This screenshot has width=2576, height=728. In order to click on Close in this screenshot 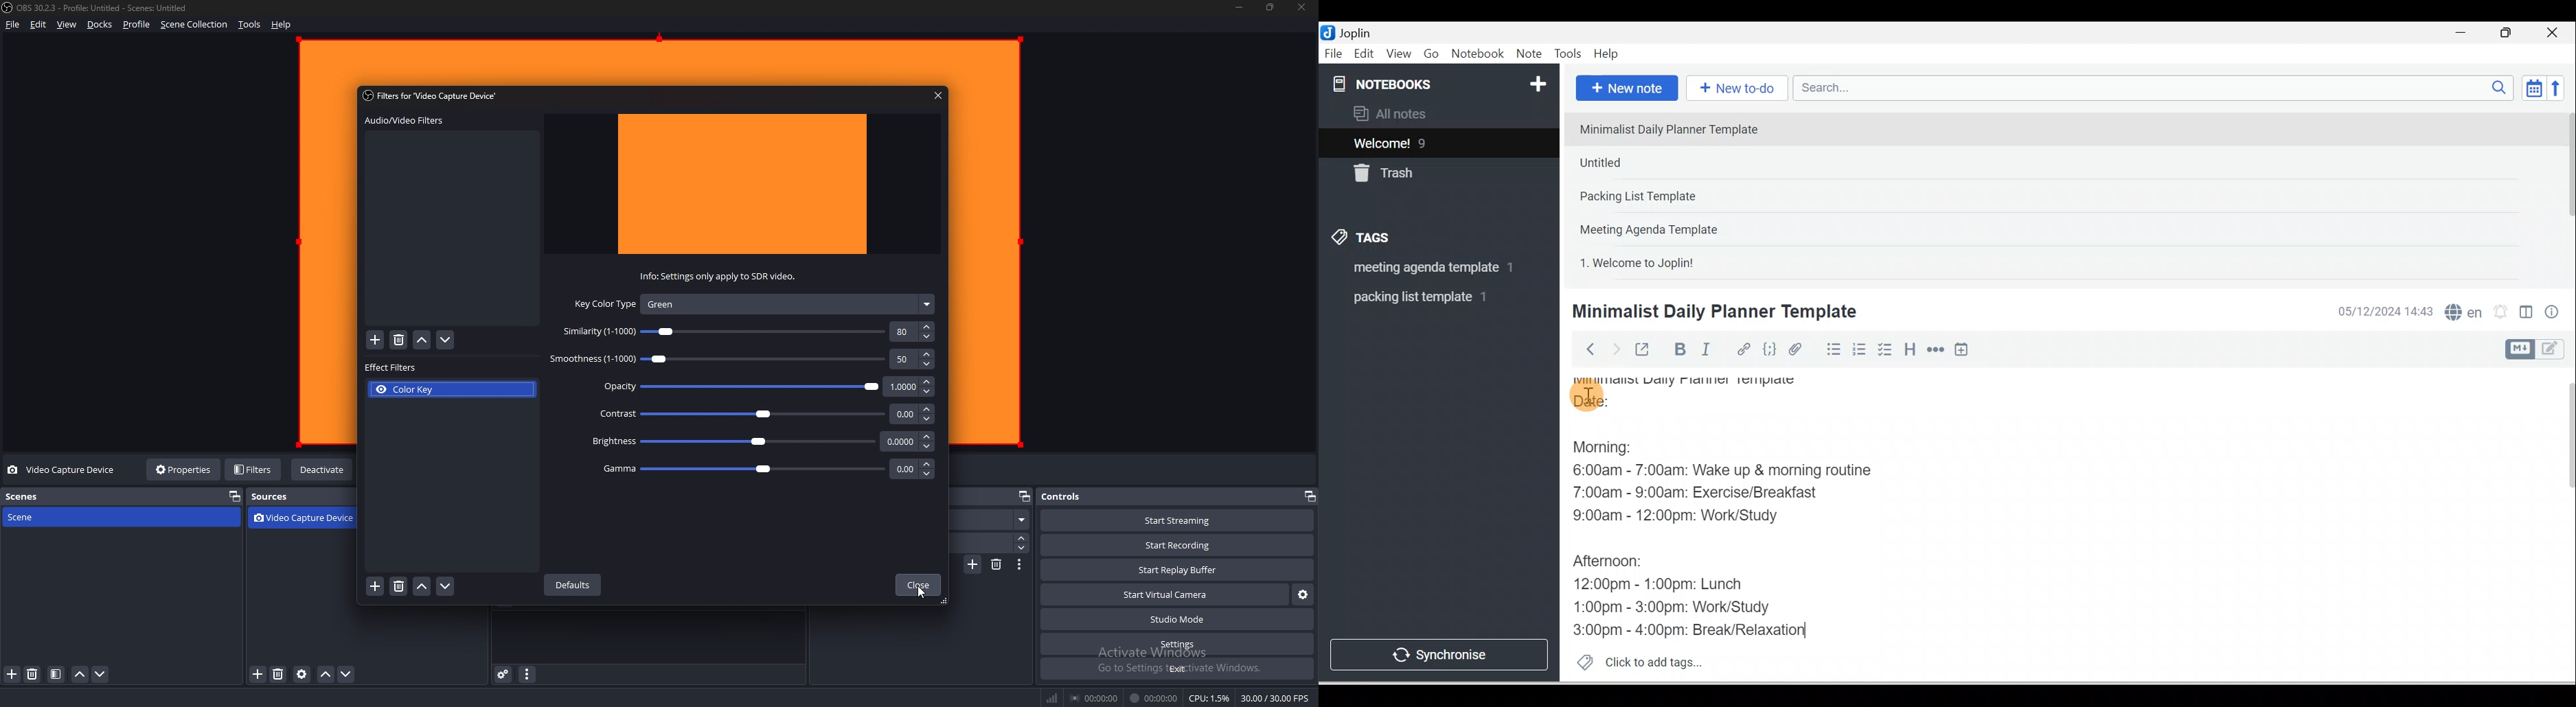, I will do `click(2556, 33)`.